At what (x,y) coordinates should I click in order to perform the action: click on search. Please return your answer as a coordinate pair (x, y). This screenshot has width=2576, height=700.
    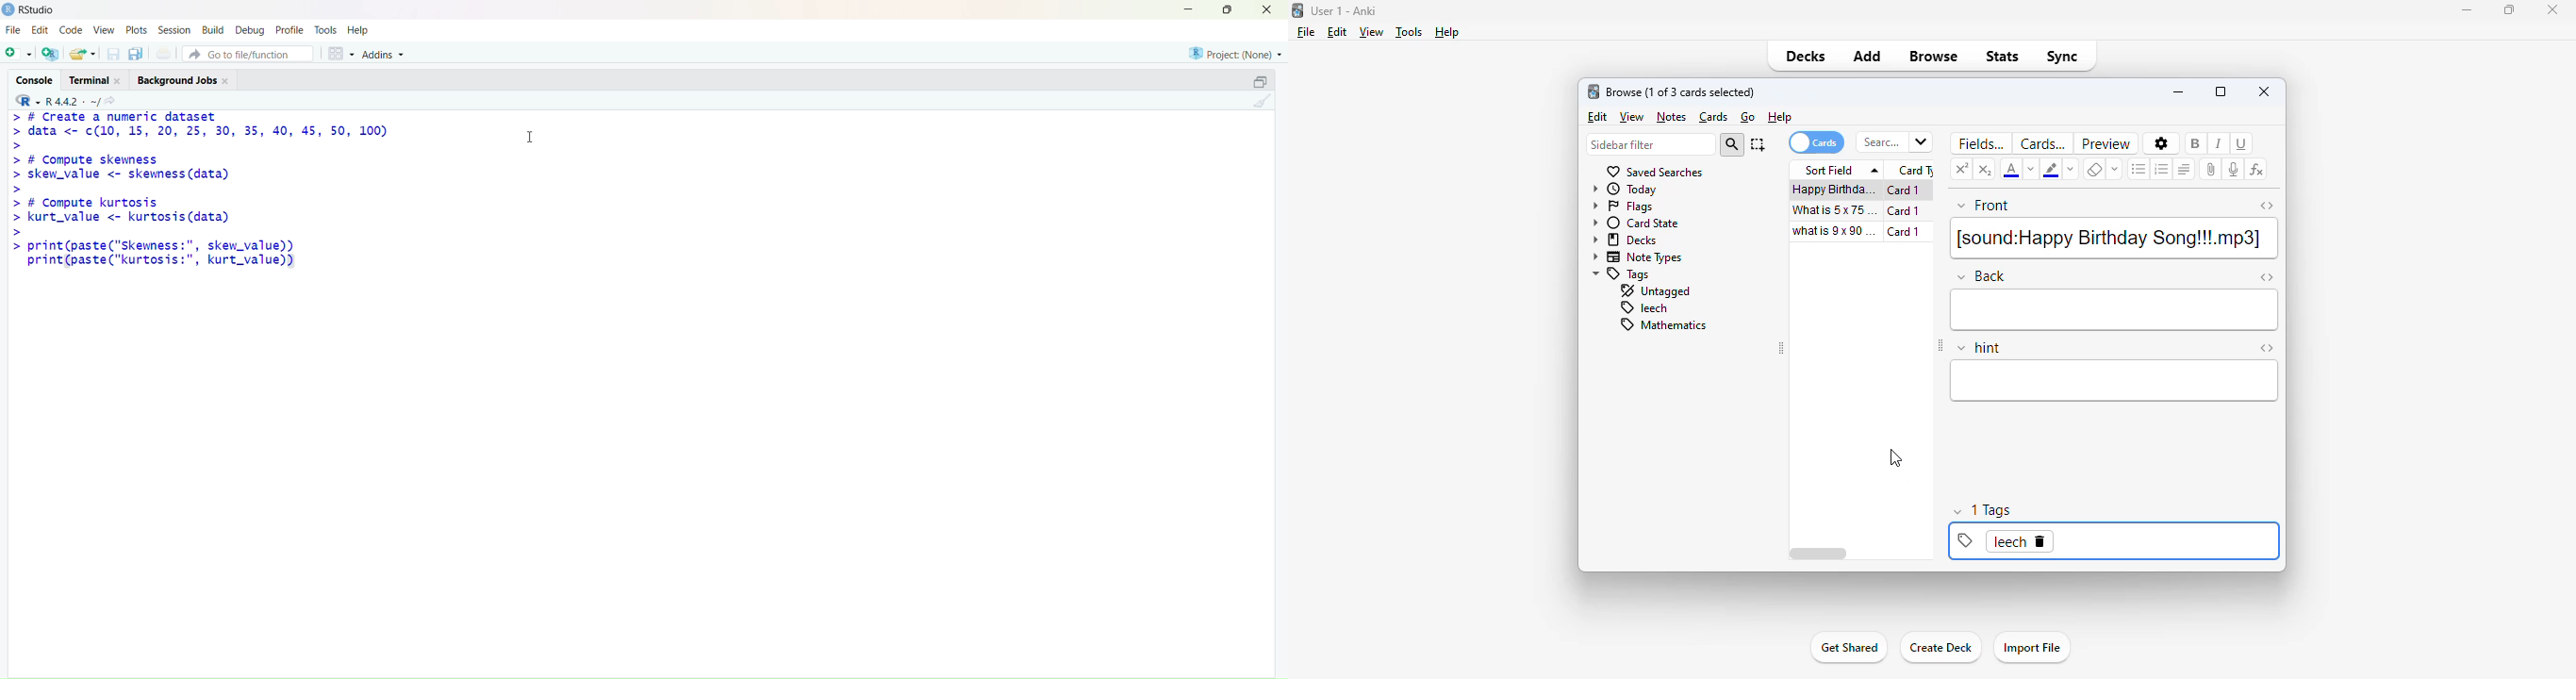
    Looking at the image, I should click on (1732, 145).